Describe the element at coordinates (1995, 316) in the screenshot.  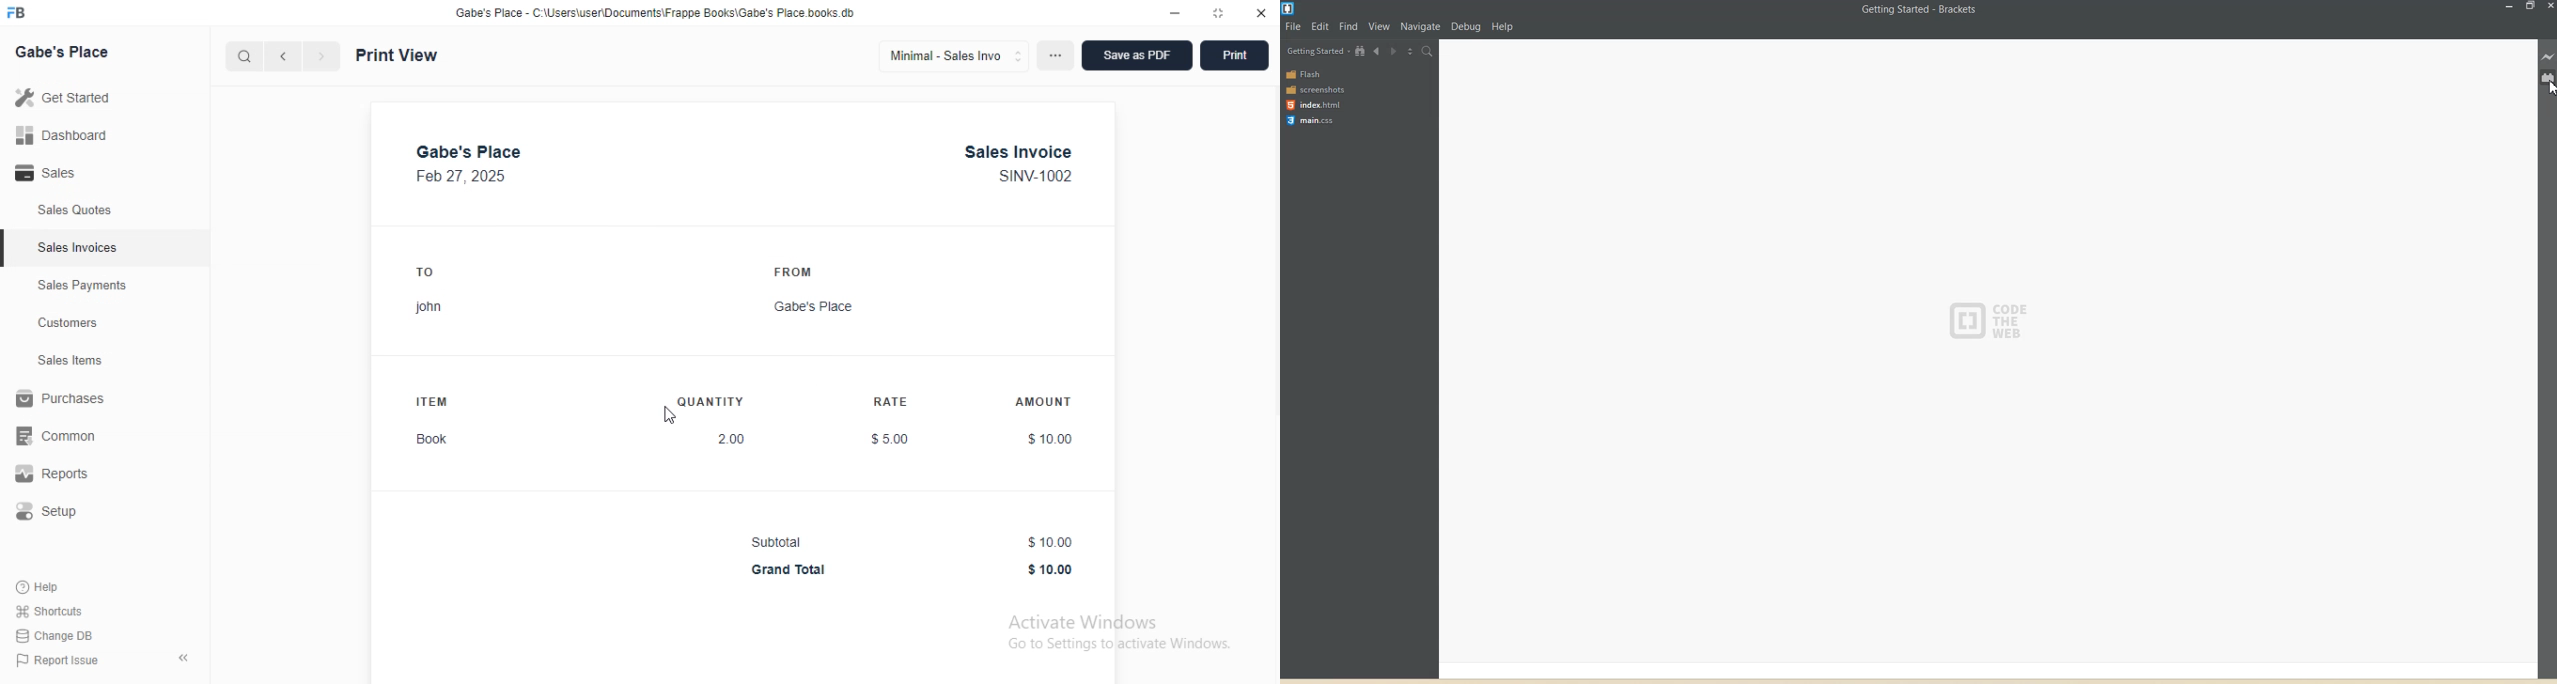
I see `CODE THE WEB` at that location.